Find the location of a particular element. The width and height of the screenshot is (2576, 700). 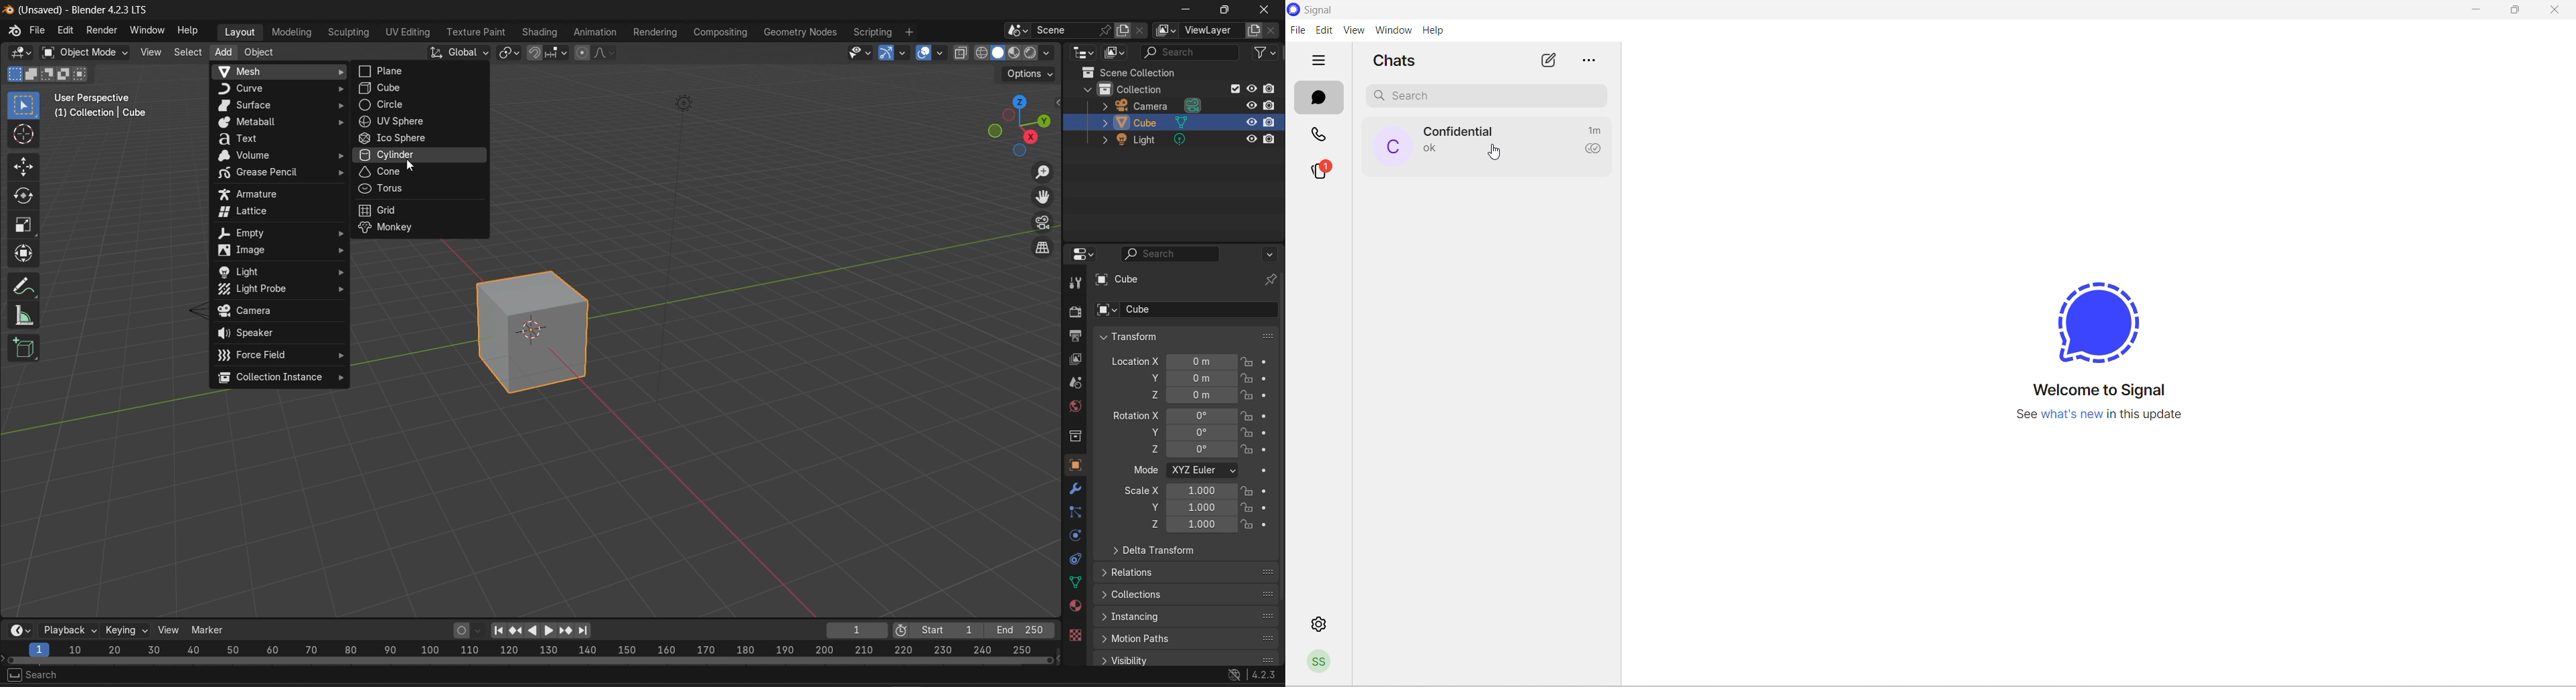

animate property is located at coordinates (1267, 525).